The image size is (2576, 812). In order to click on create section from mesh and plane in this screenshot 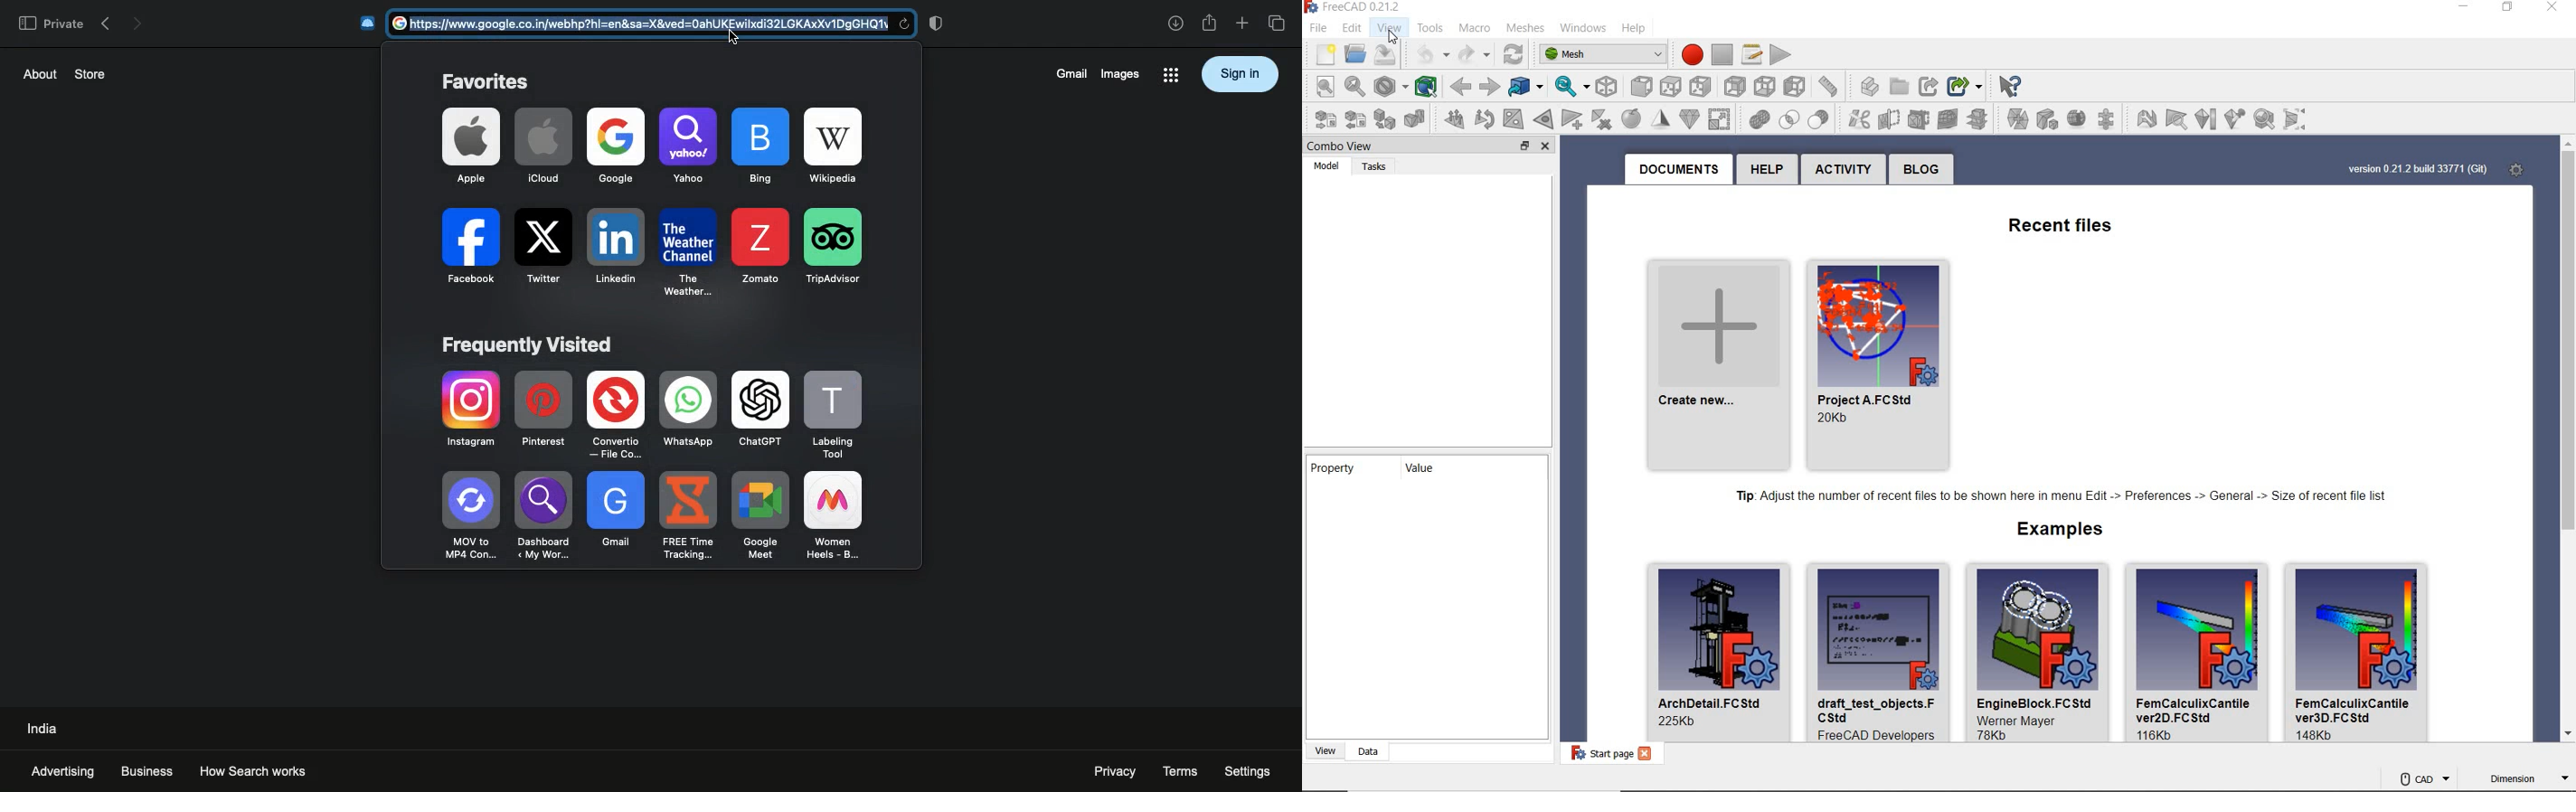, I will do `click(1922, 118)`.